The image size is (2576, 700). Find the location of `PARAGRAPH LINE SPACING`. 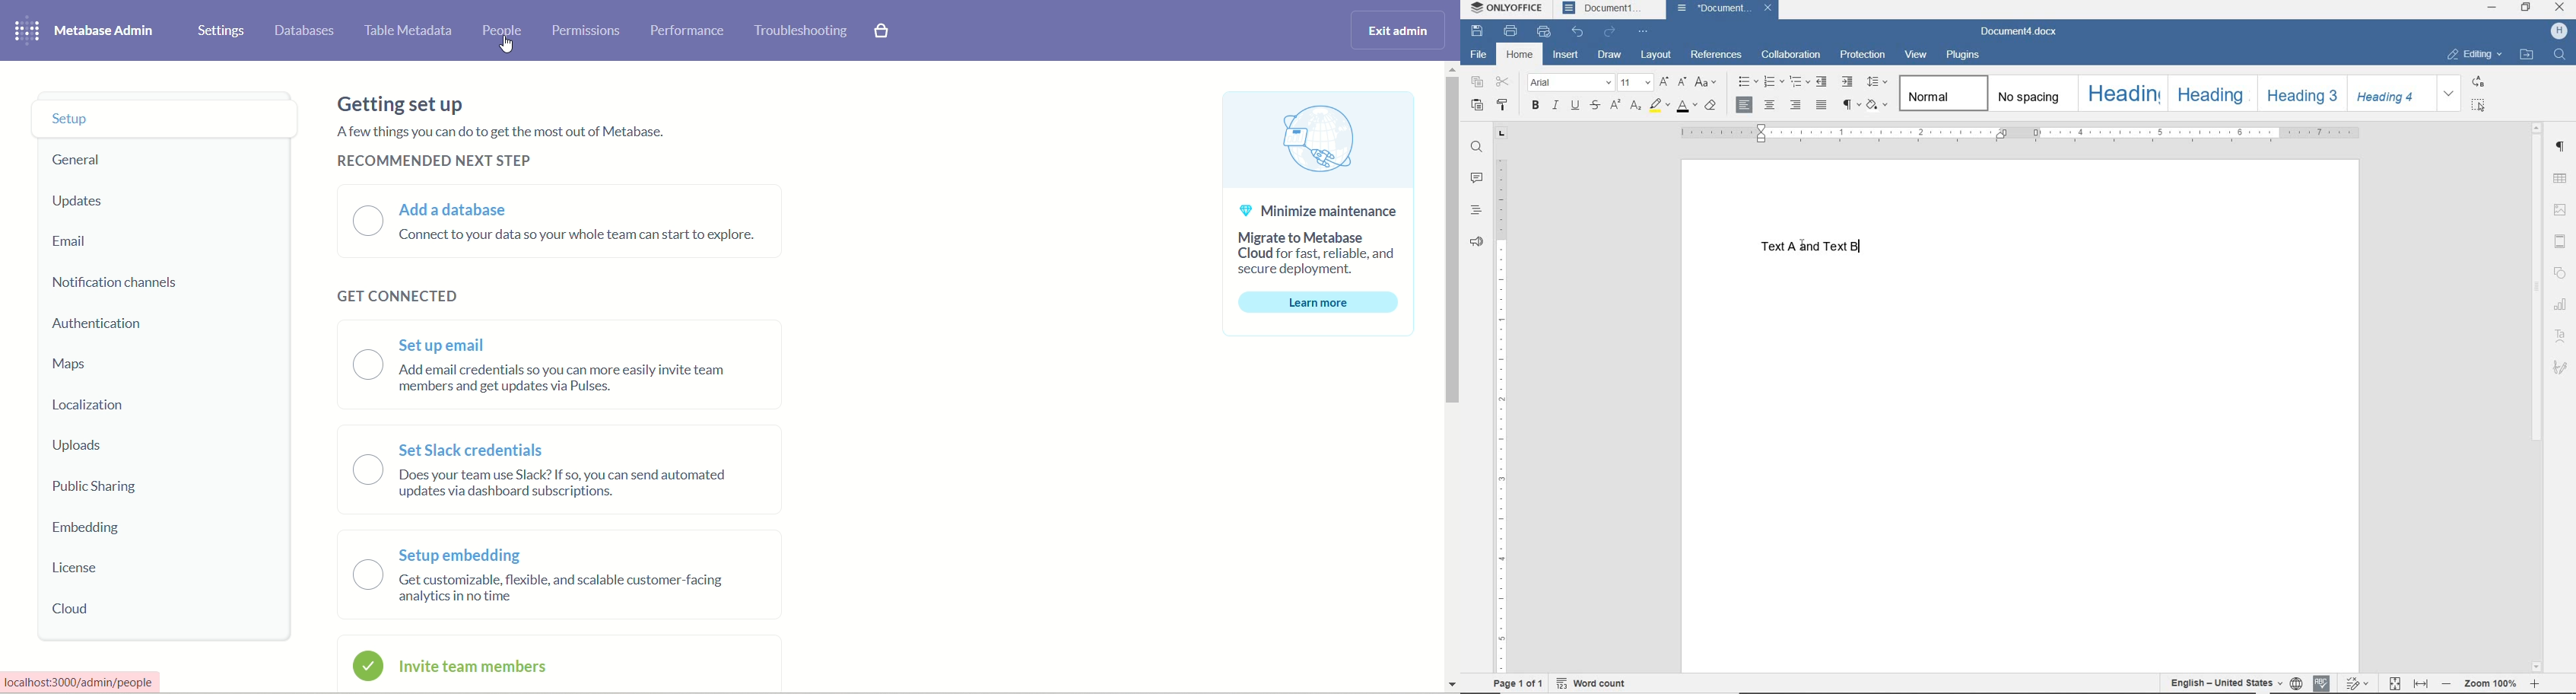

PARAGRAPH LINE SPACING is located at coordinates (1877, 82).